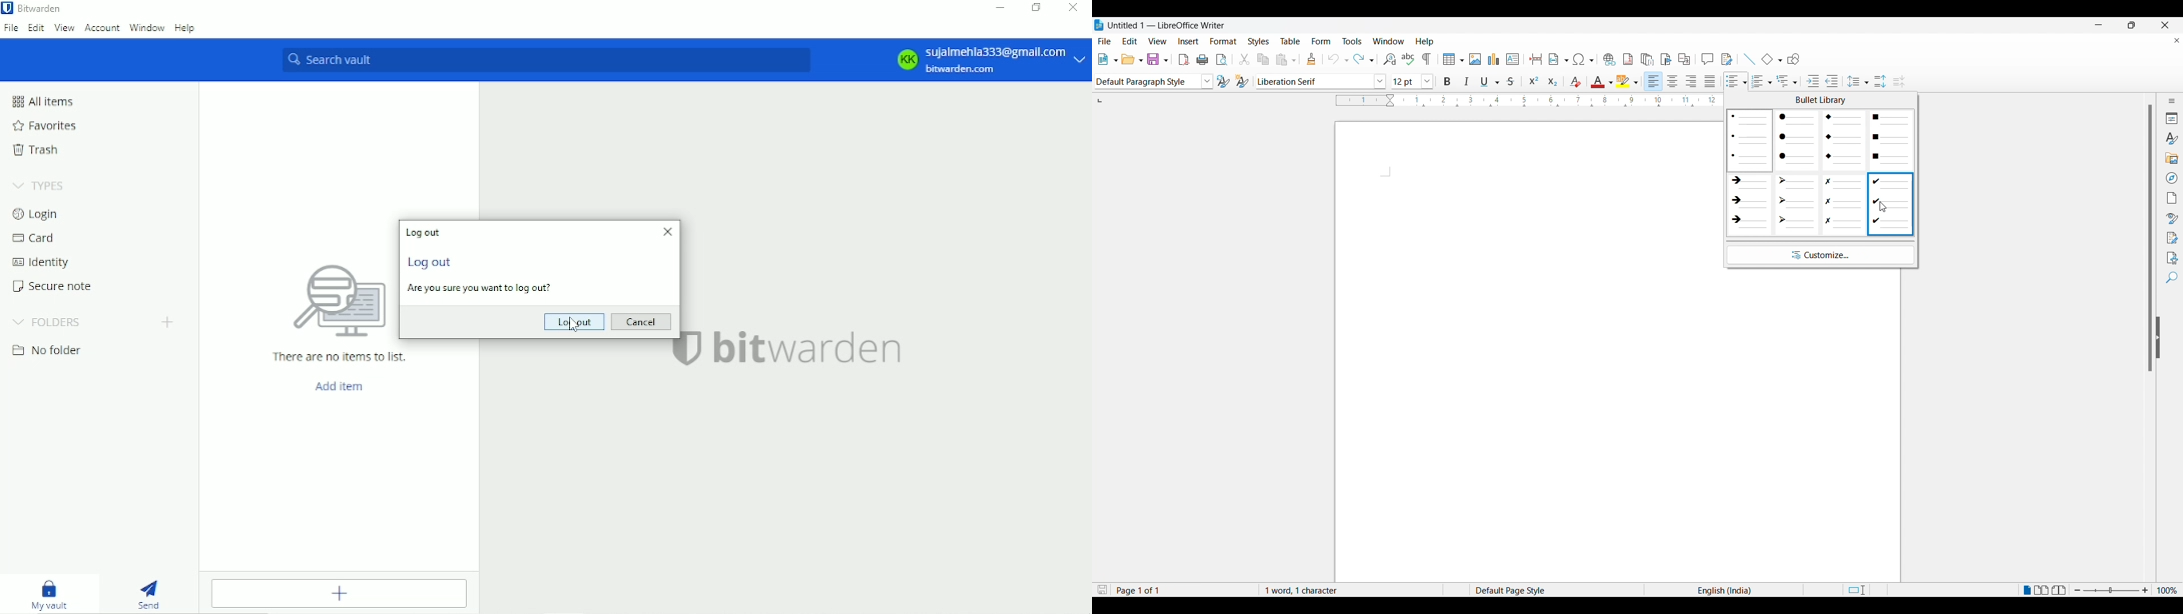  What do you see at coordinates (1521, 589) in the screenshot?
I see `Default Page Style` at bounding box center [1521, 589].